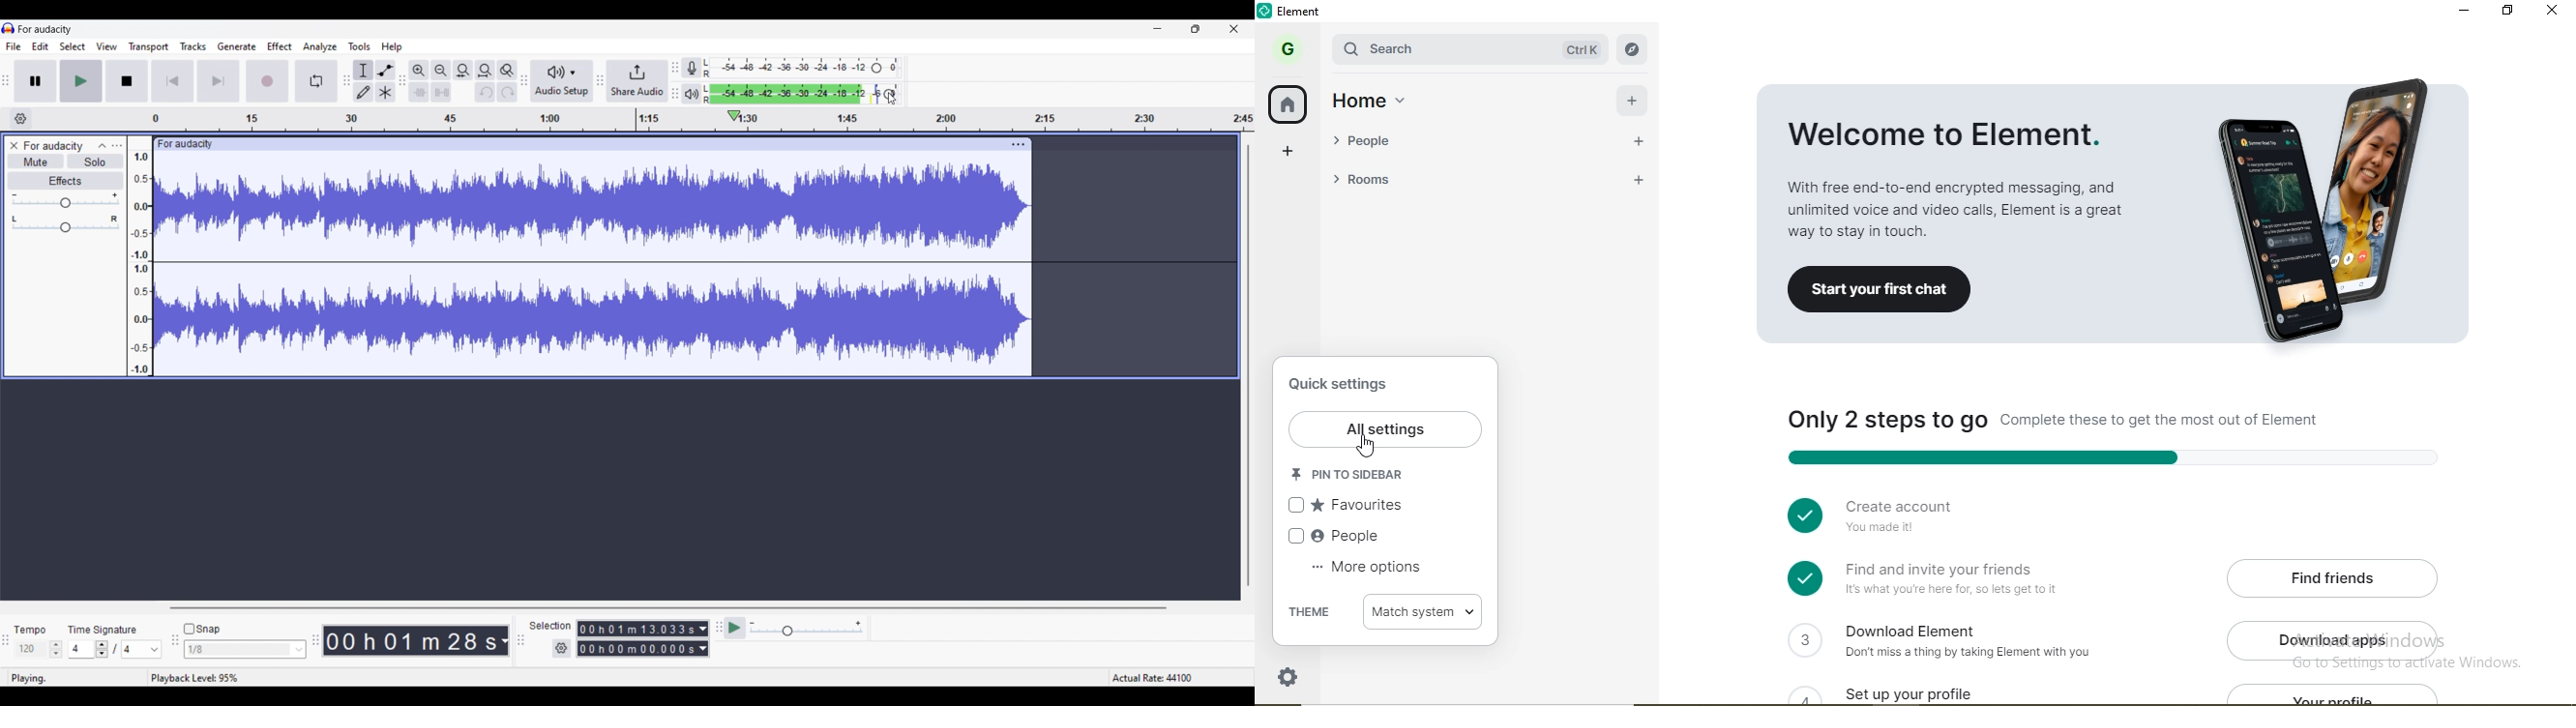 The width and height of the screenshot is (2576, 728). What do you see at coordinates (1803, 693) in the screenshot?
I see `4` at bounding box center [1803, 693].